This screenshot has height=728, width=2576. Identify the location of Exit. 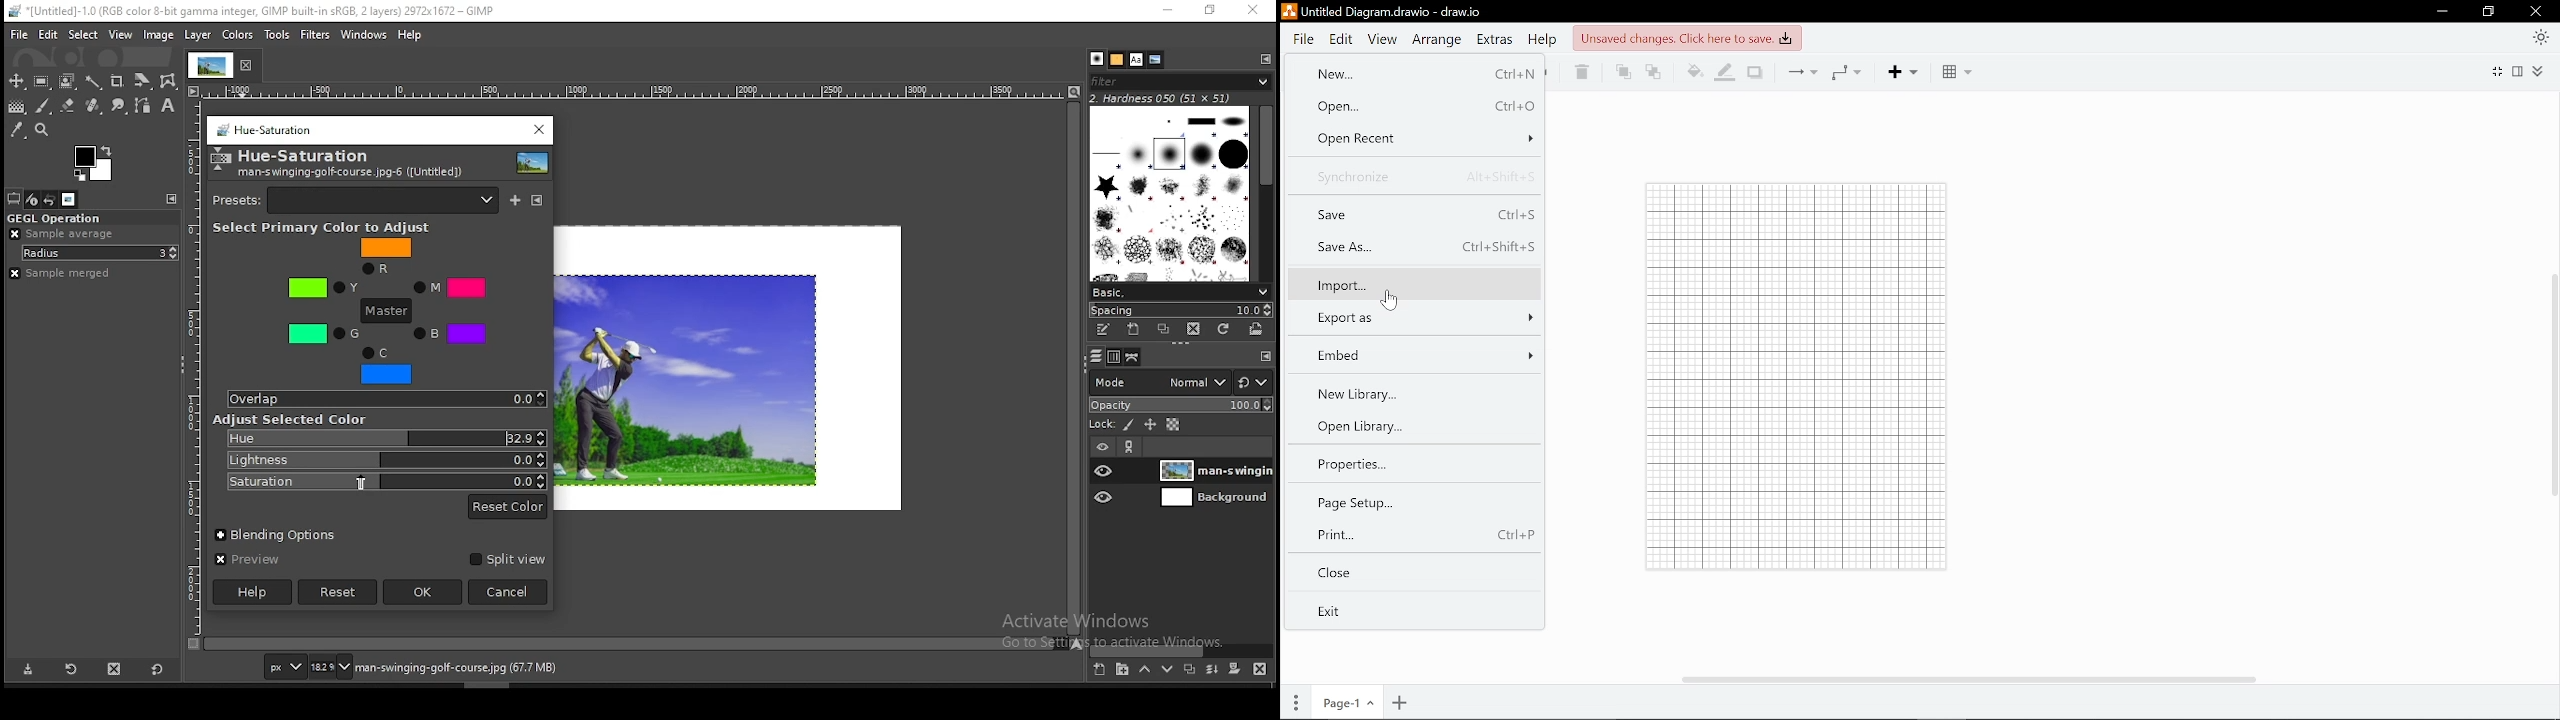
(1407, 609).